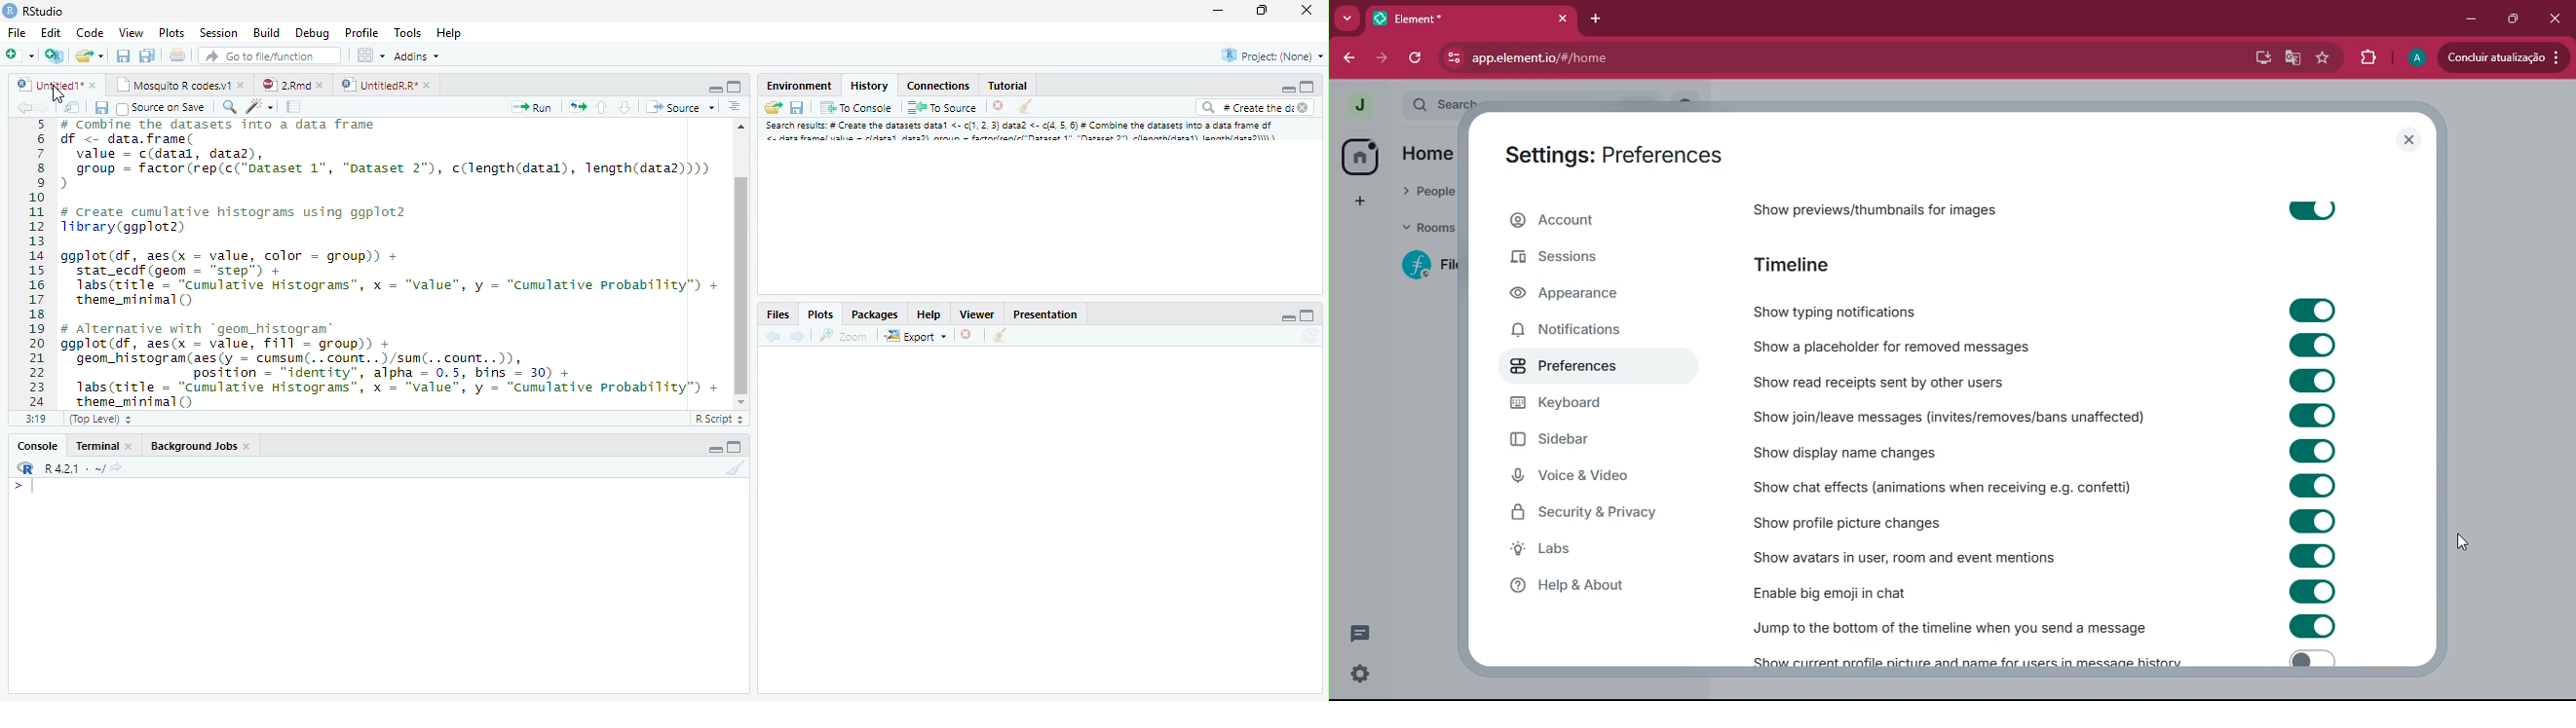 Image resolution: width=2576 pixels, height=728 pixels. I want to click on appearance, so click(1586, 294).